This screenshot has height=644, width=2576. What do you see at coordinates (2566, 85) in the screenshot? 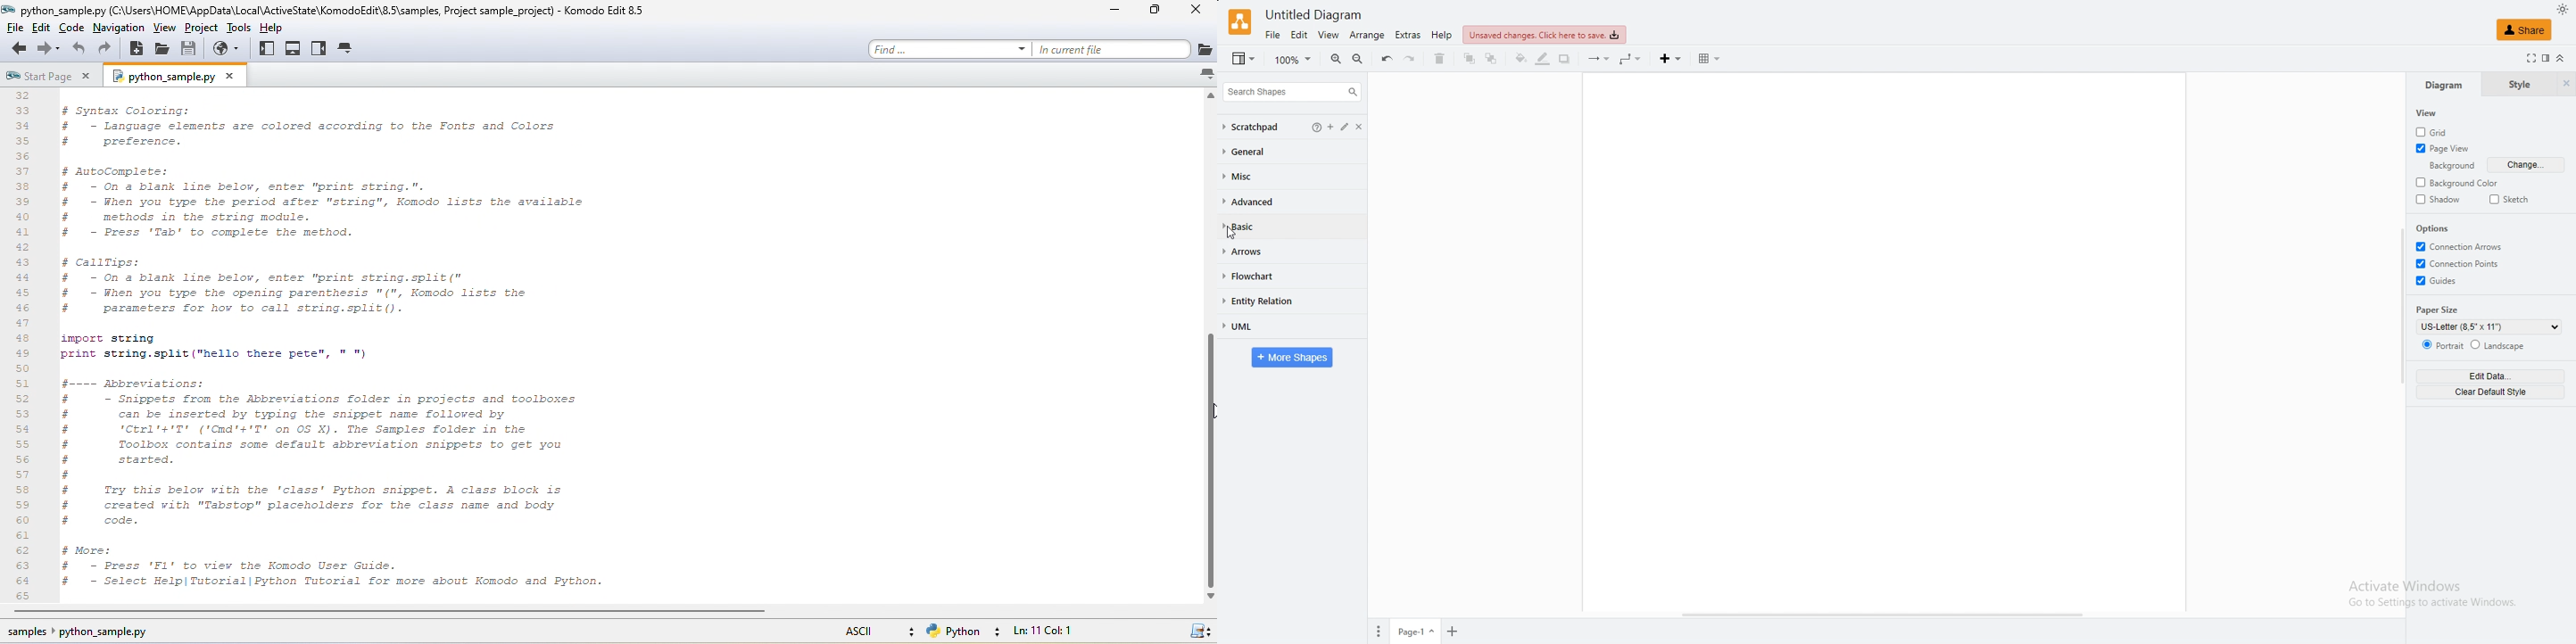
I see `hide` at bounding box center [2566, 85].